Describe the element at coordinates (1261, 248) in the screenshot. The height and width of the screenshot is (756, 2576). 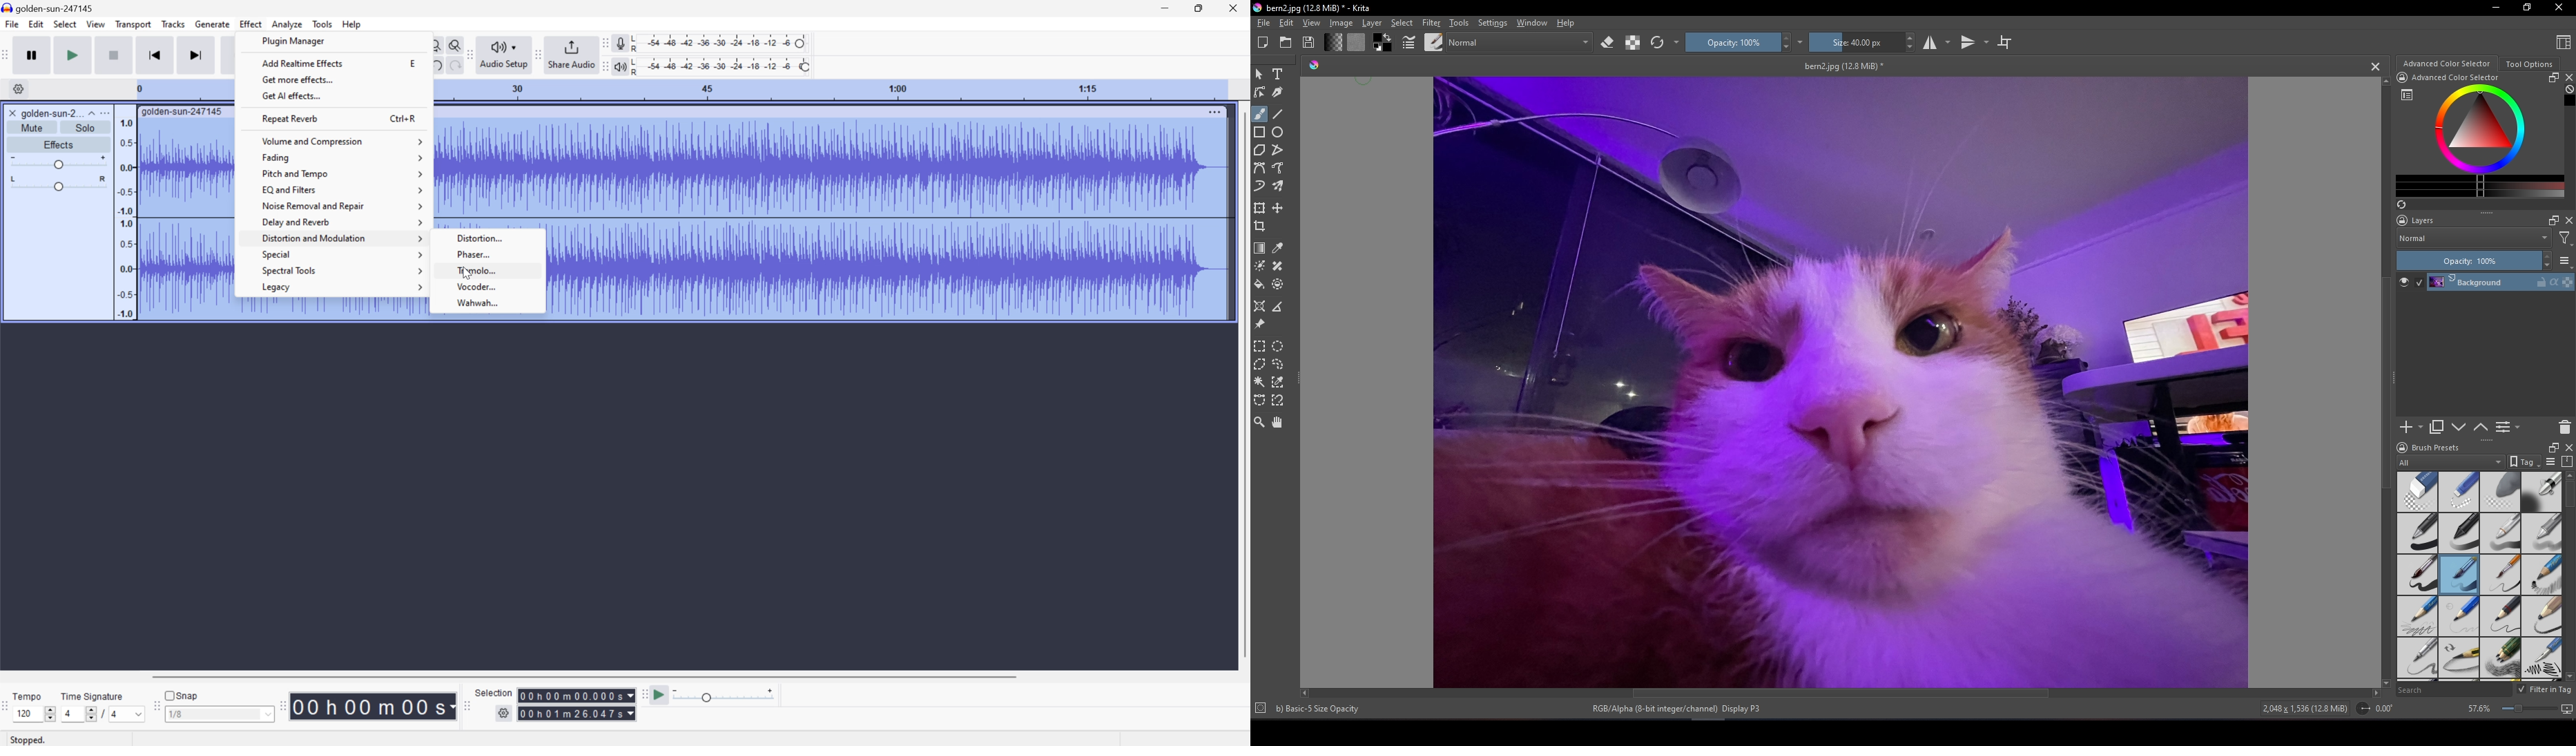
I see `Draw a gradient` at that location.